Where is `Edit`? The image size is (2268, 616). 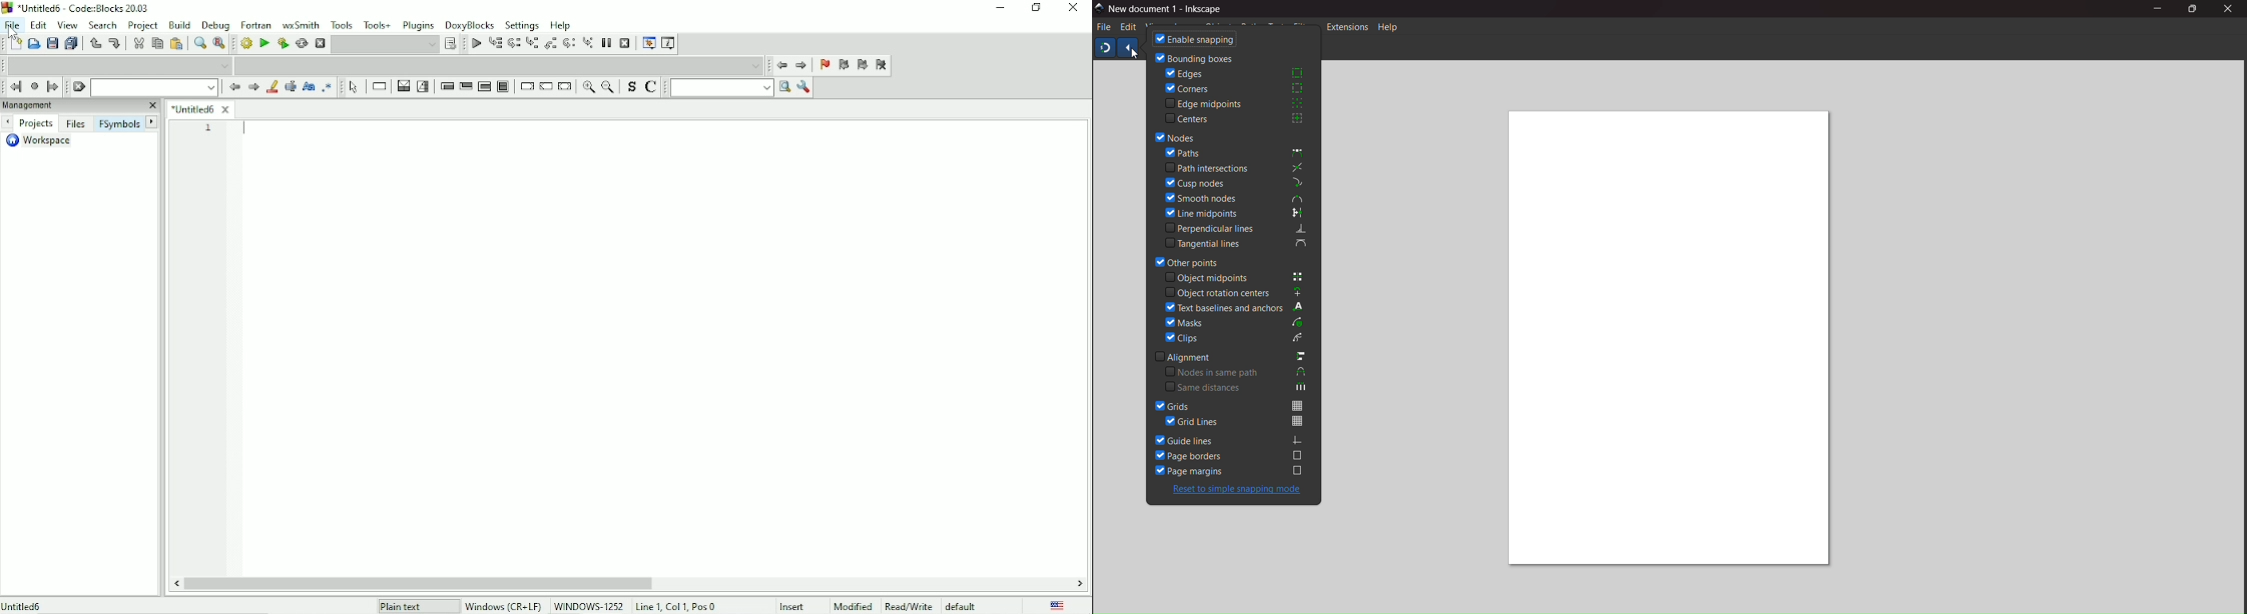
Edit is located at coordinates (39, 25).